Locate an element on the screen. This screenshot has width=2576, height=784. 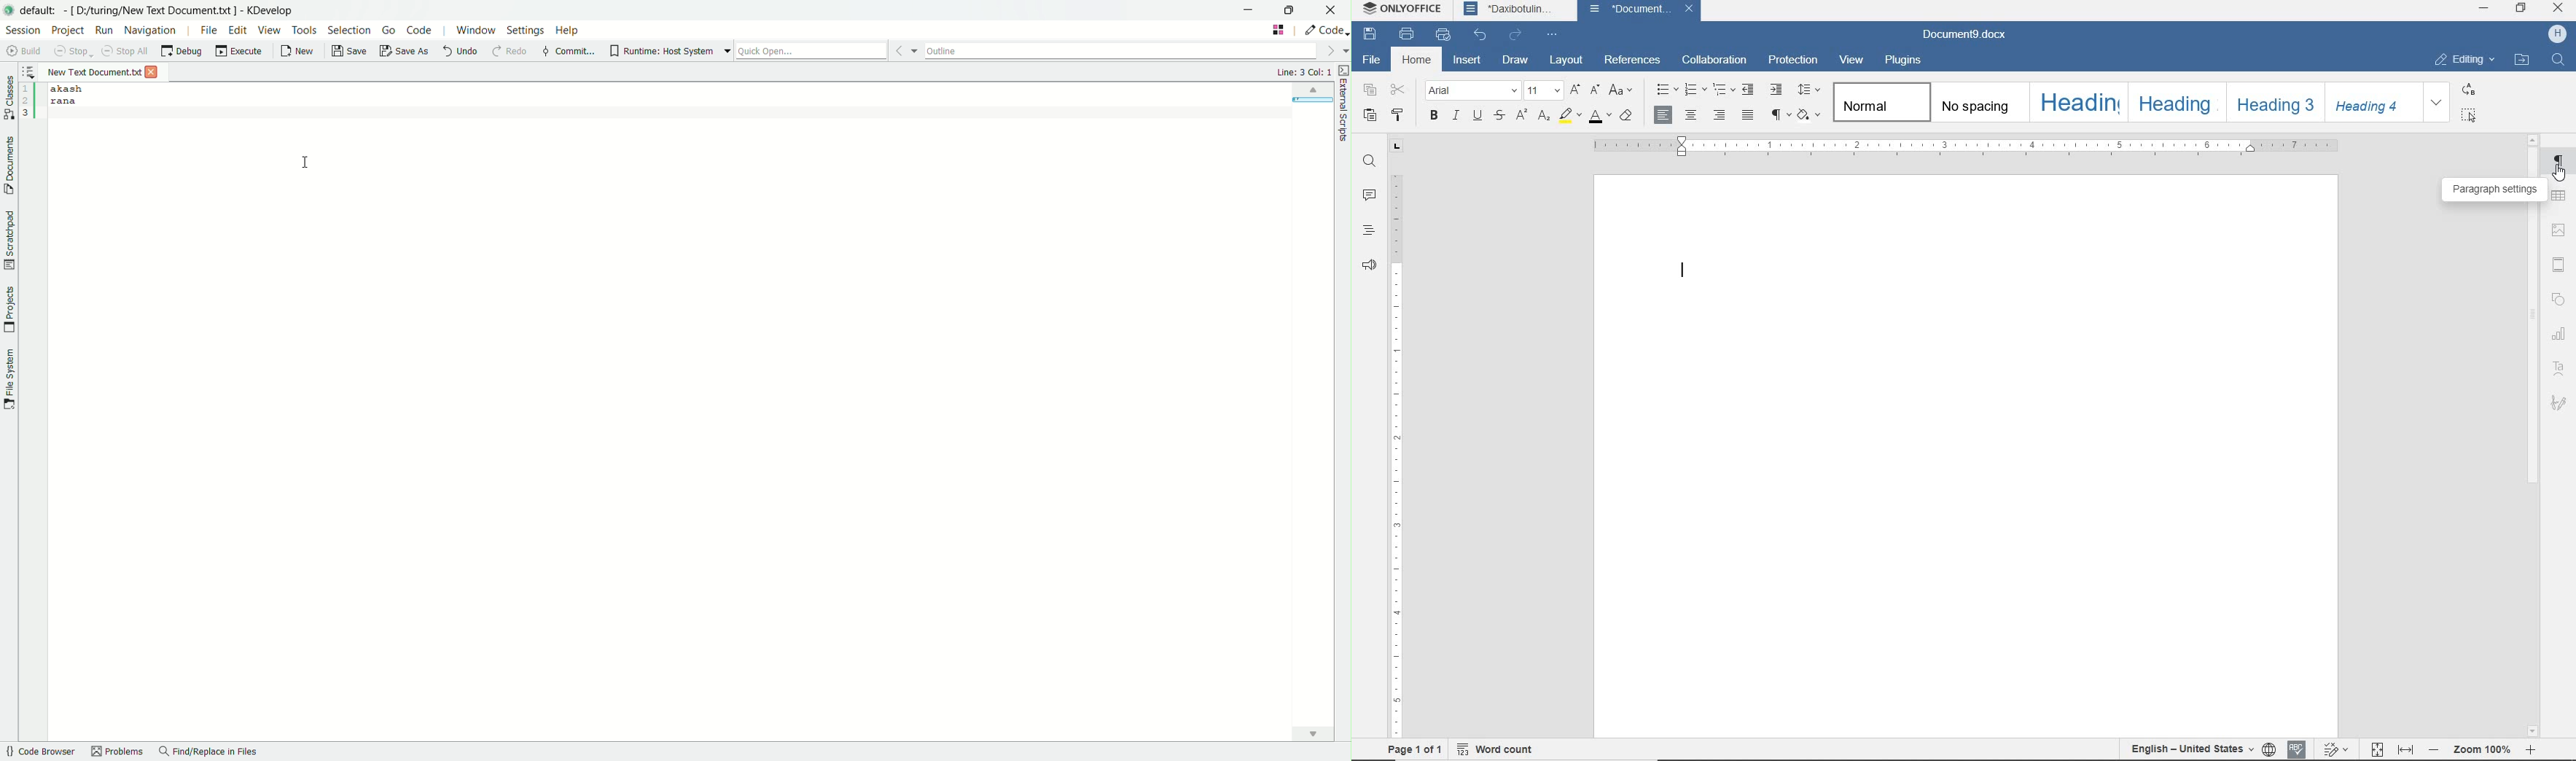
Heading 4 is located at coordinates (2374, 101).